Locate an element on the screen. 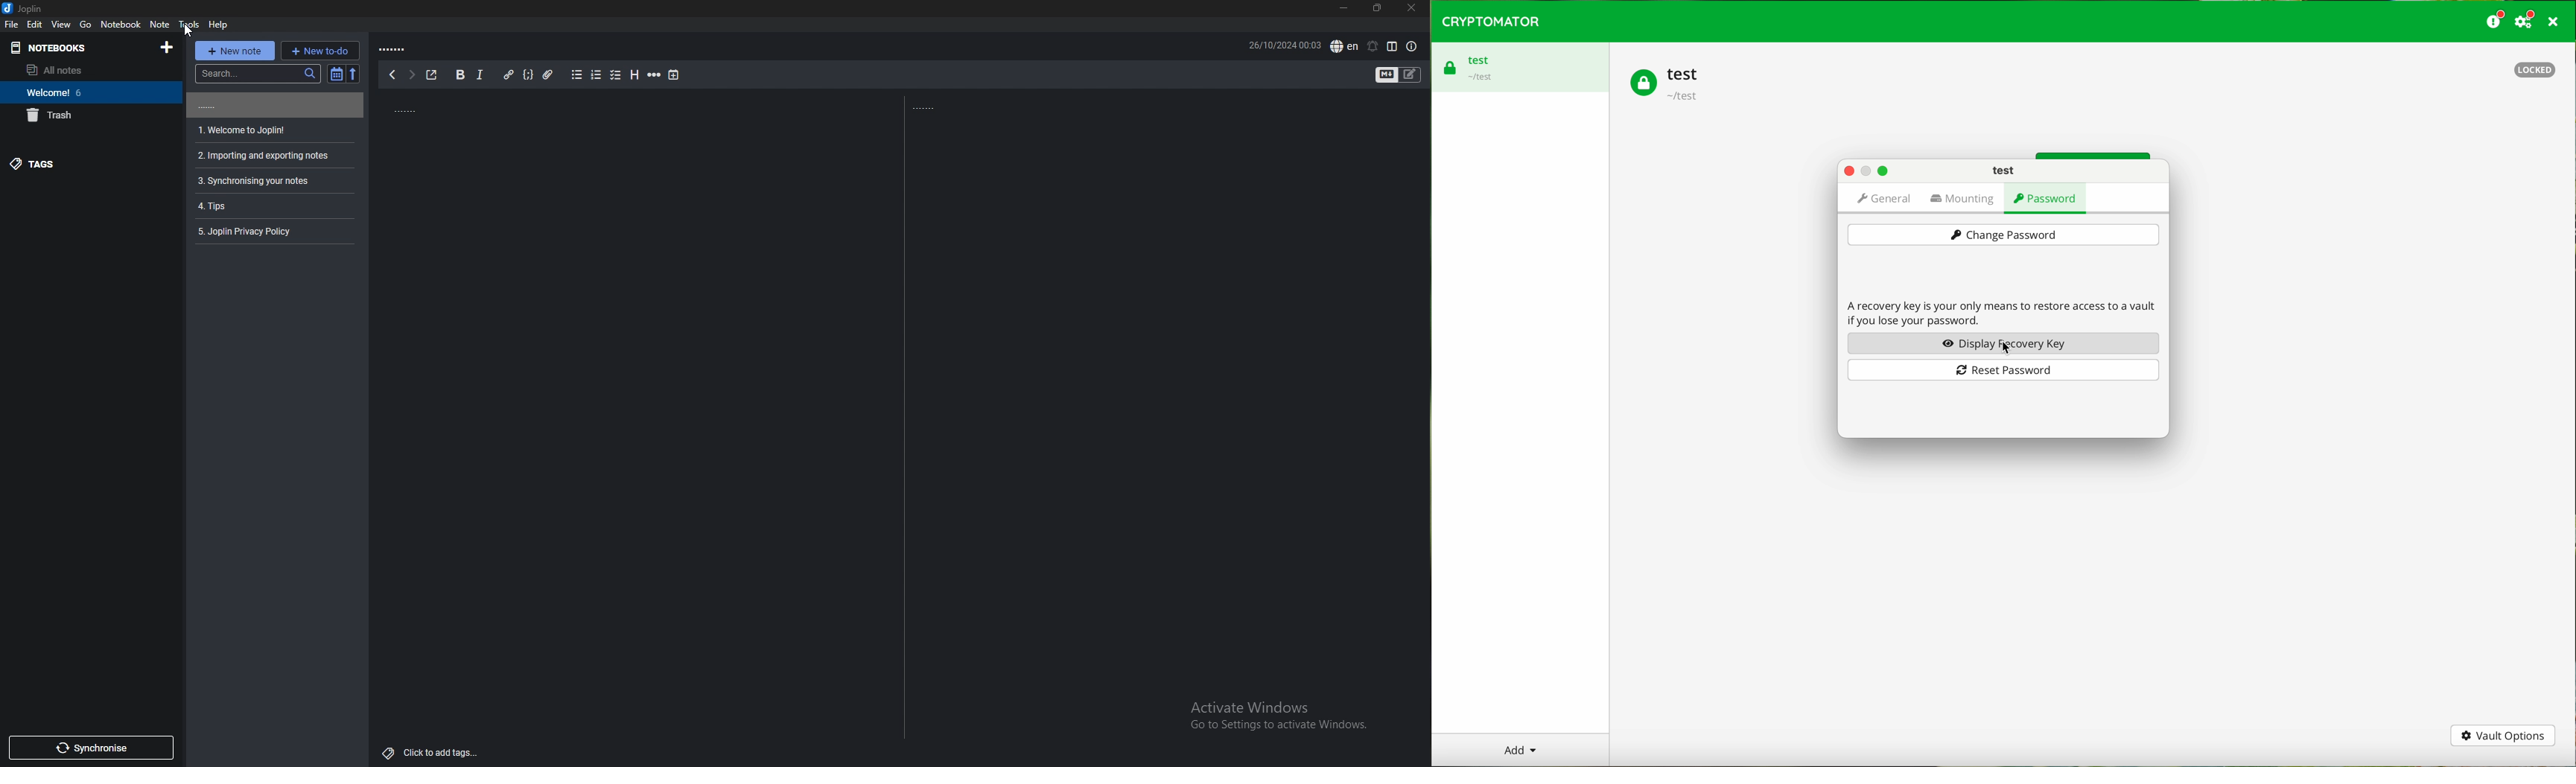 Image resolution: width=2576 pixels, height=784 pixels. ....... is located at coordinates (451, 107).